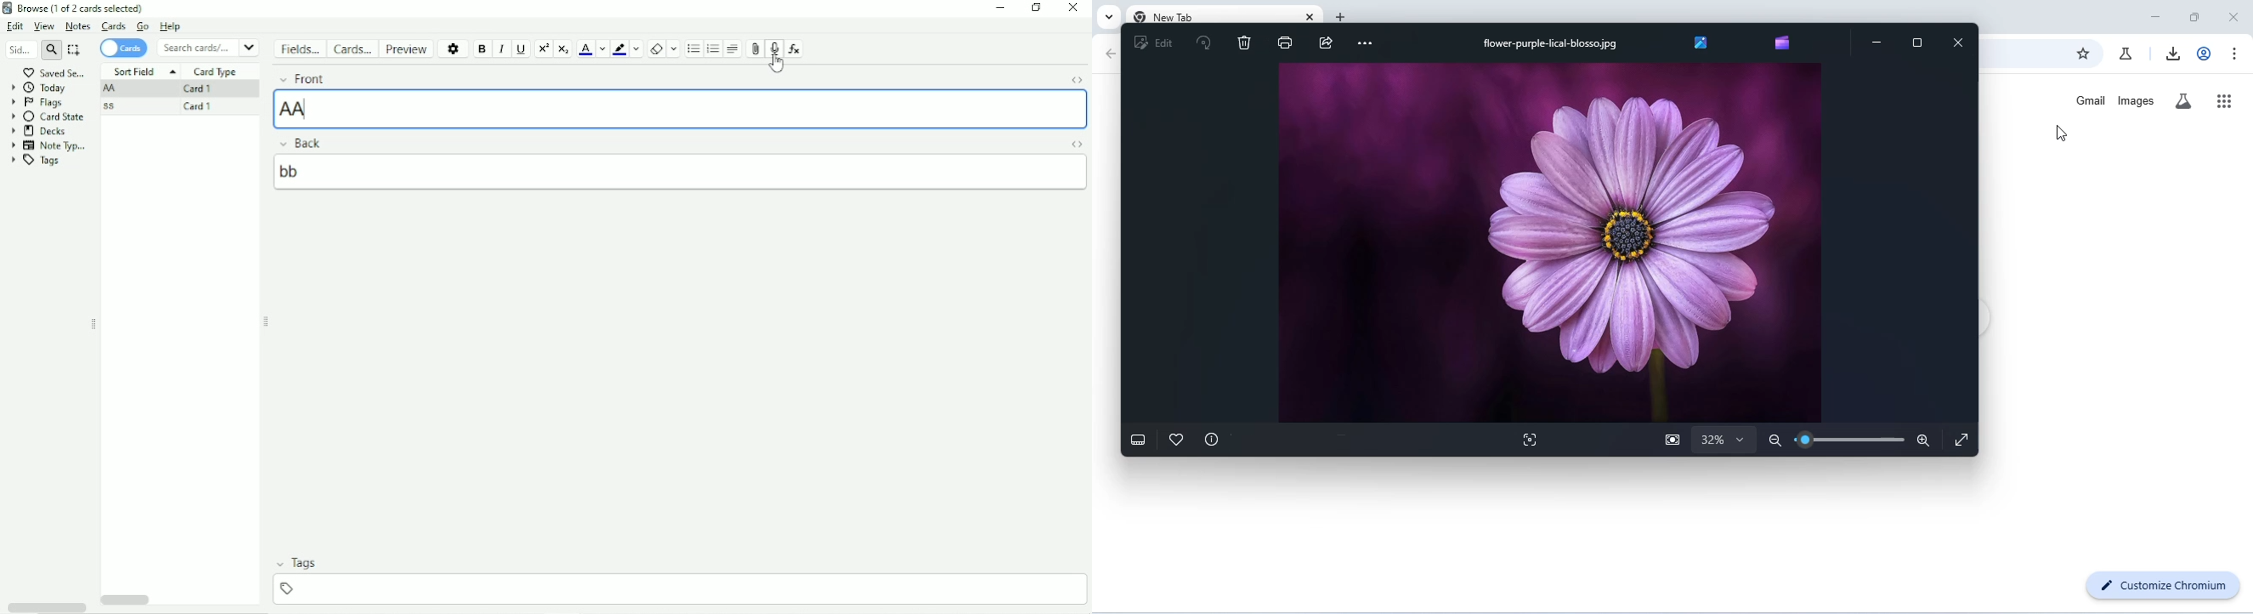 This screenshot has height=616, width=2268. I want to click on fullscreen, so click(1963, 441).